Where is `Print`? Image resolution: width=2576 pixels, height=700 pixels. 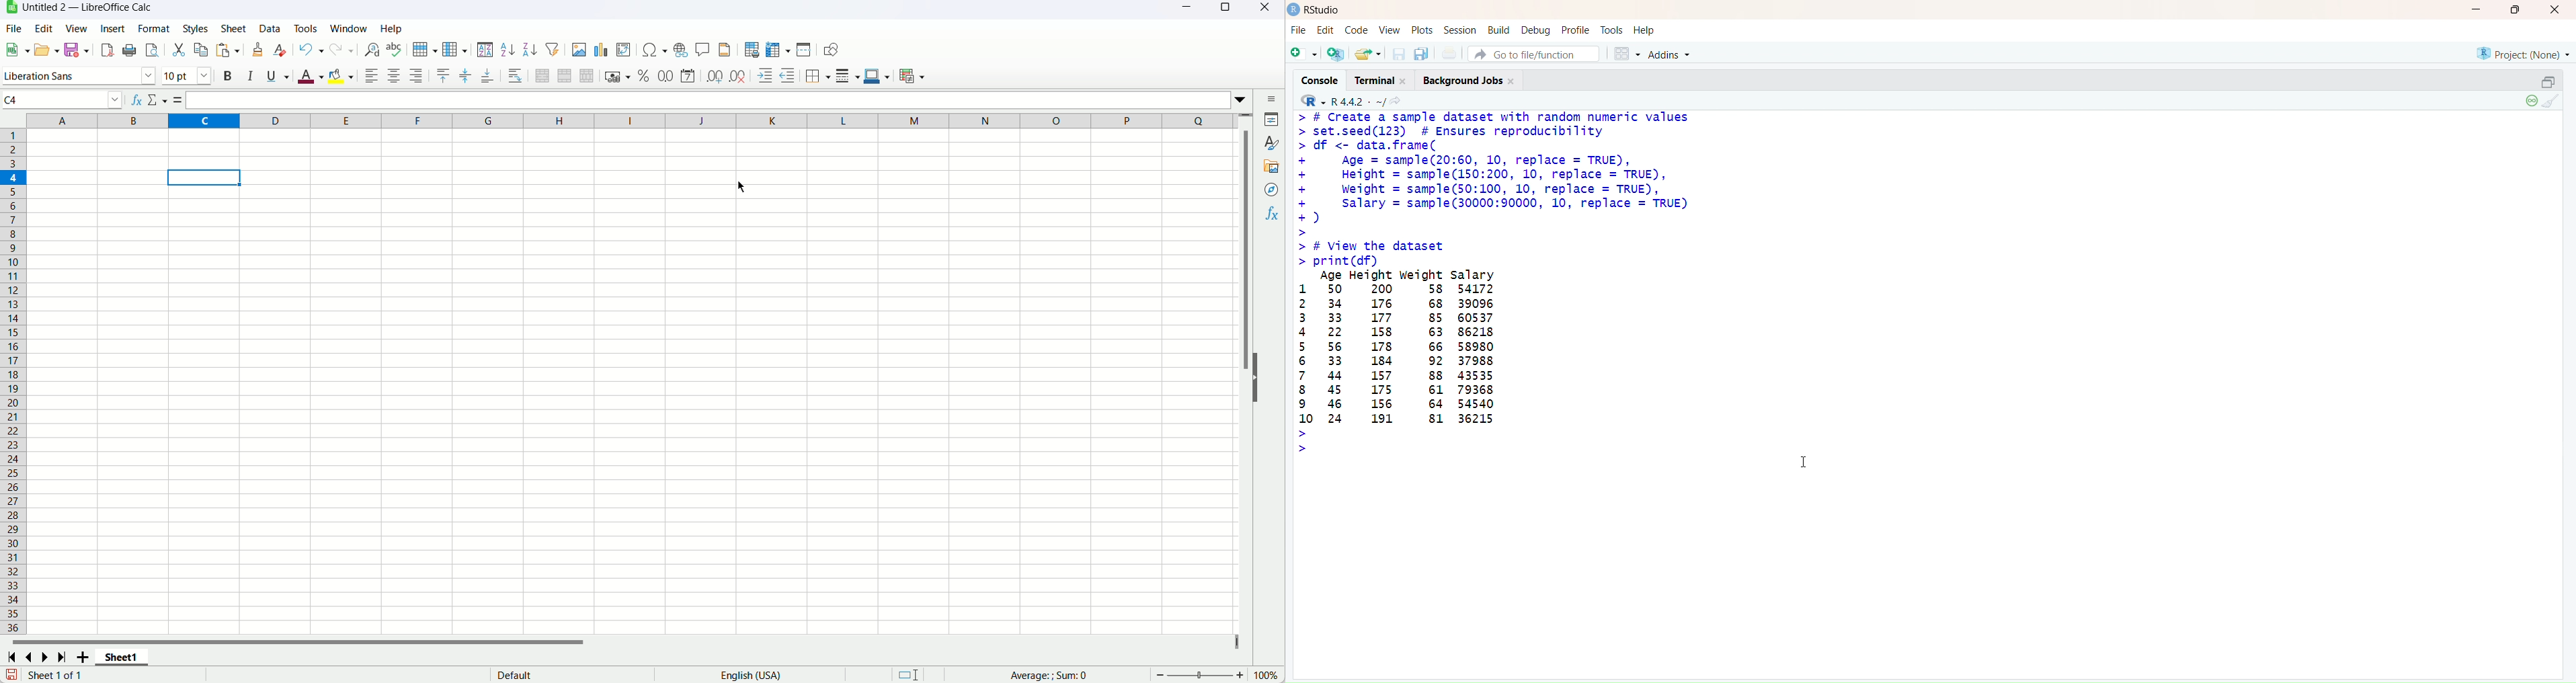
Print is located at coordinates (132, 50).